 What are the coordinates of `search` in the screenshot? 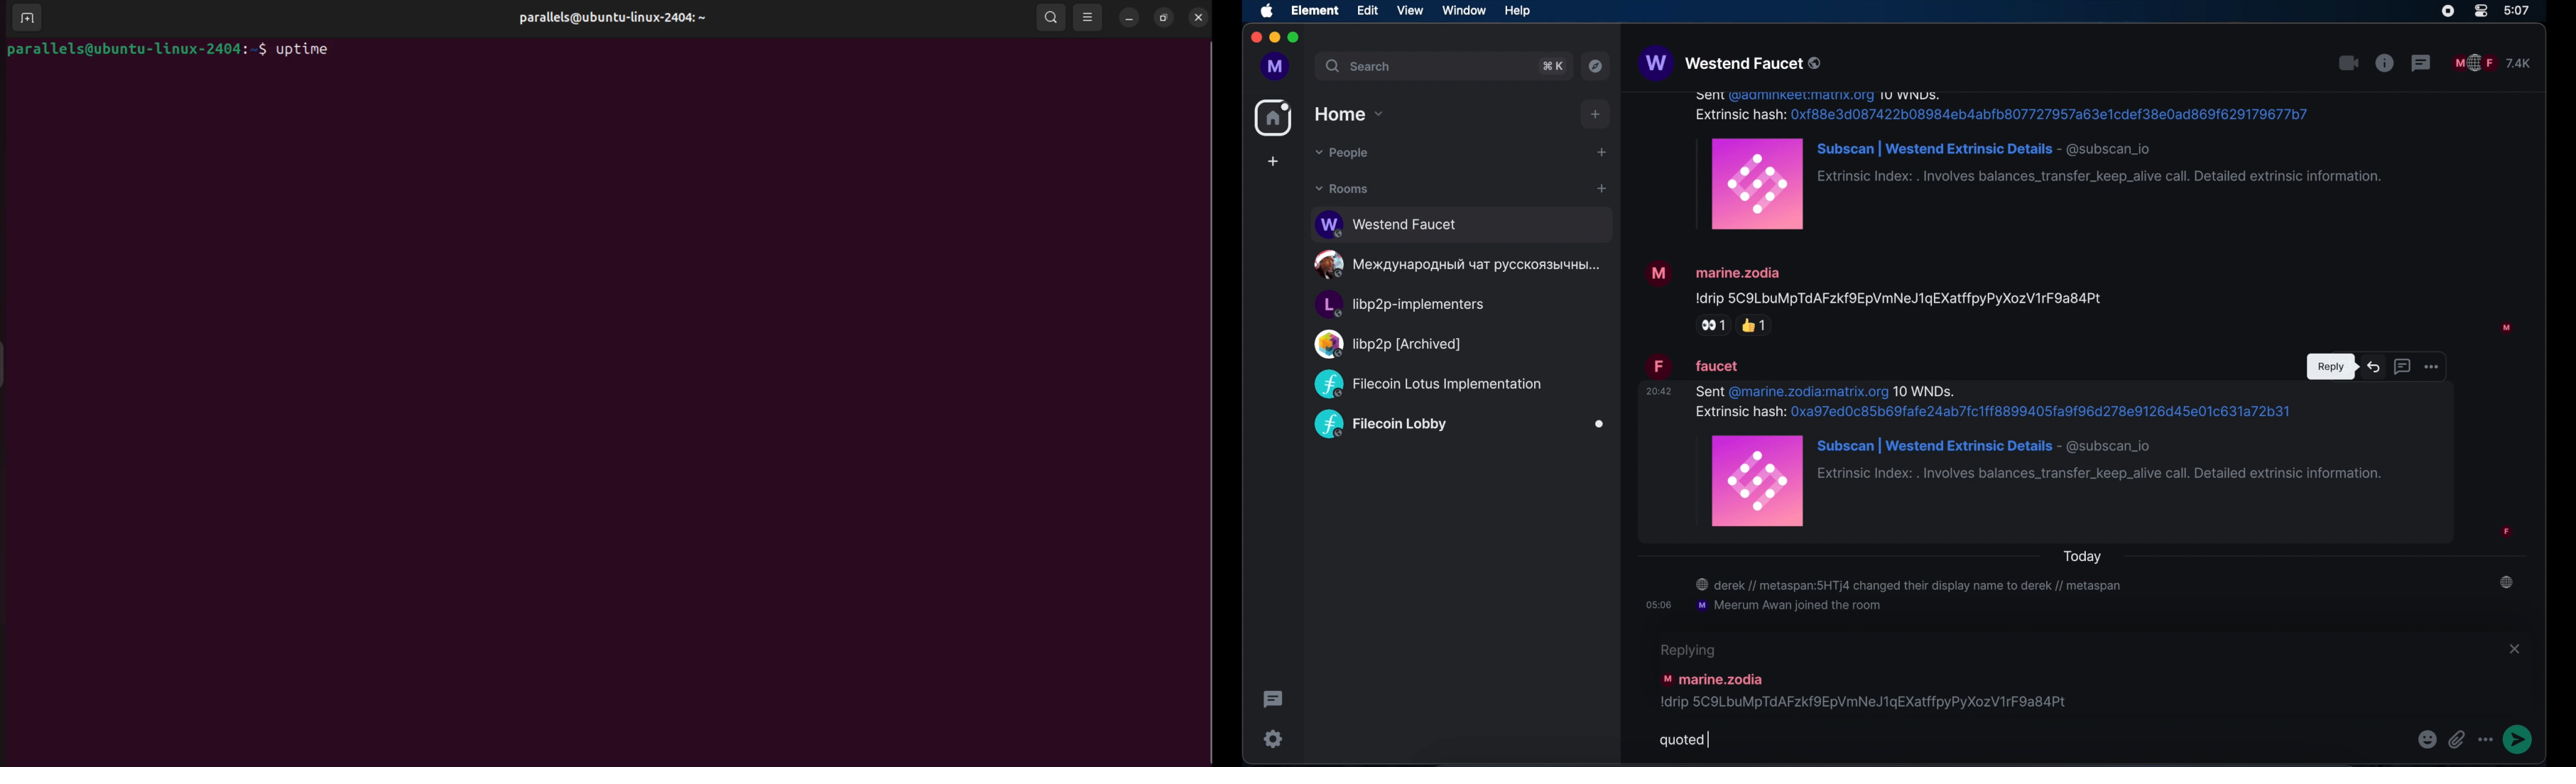 It's located at (1357, 66).